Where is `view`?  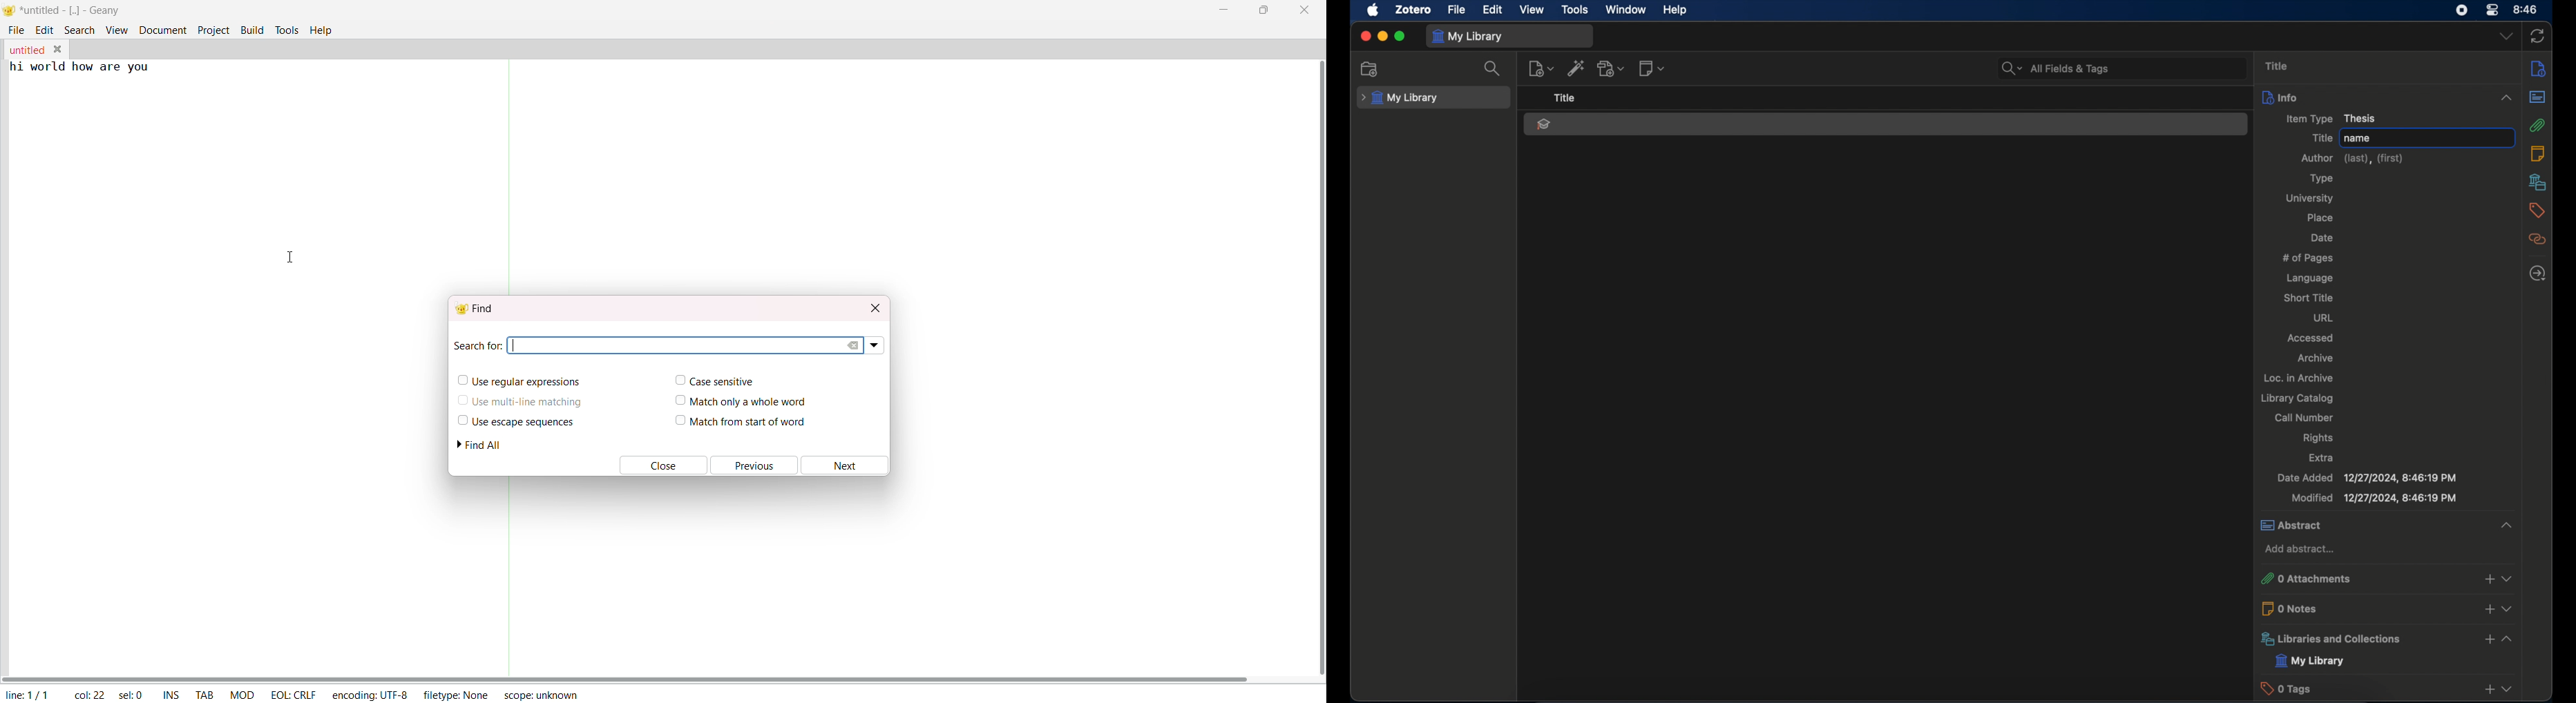
view is located at coordinates (117, 30).